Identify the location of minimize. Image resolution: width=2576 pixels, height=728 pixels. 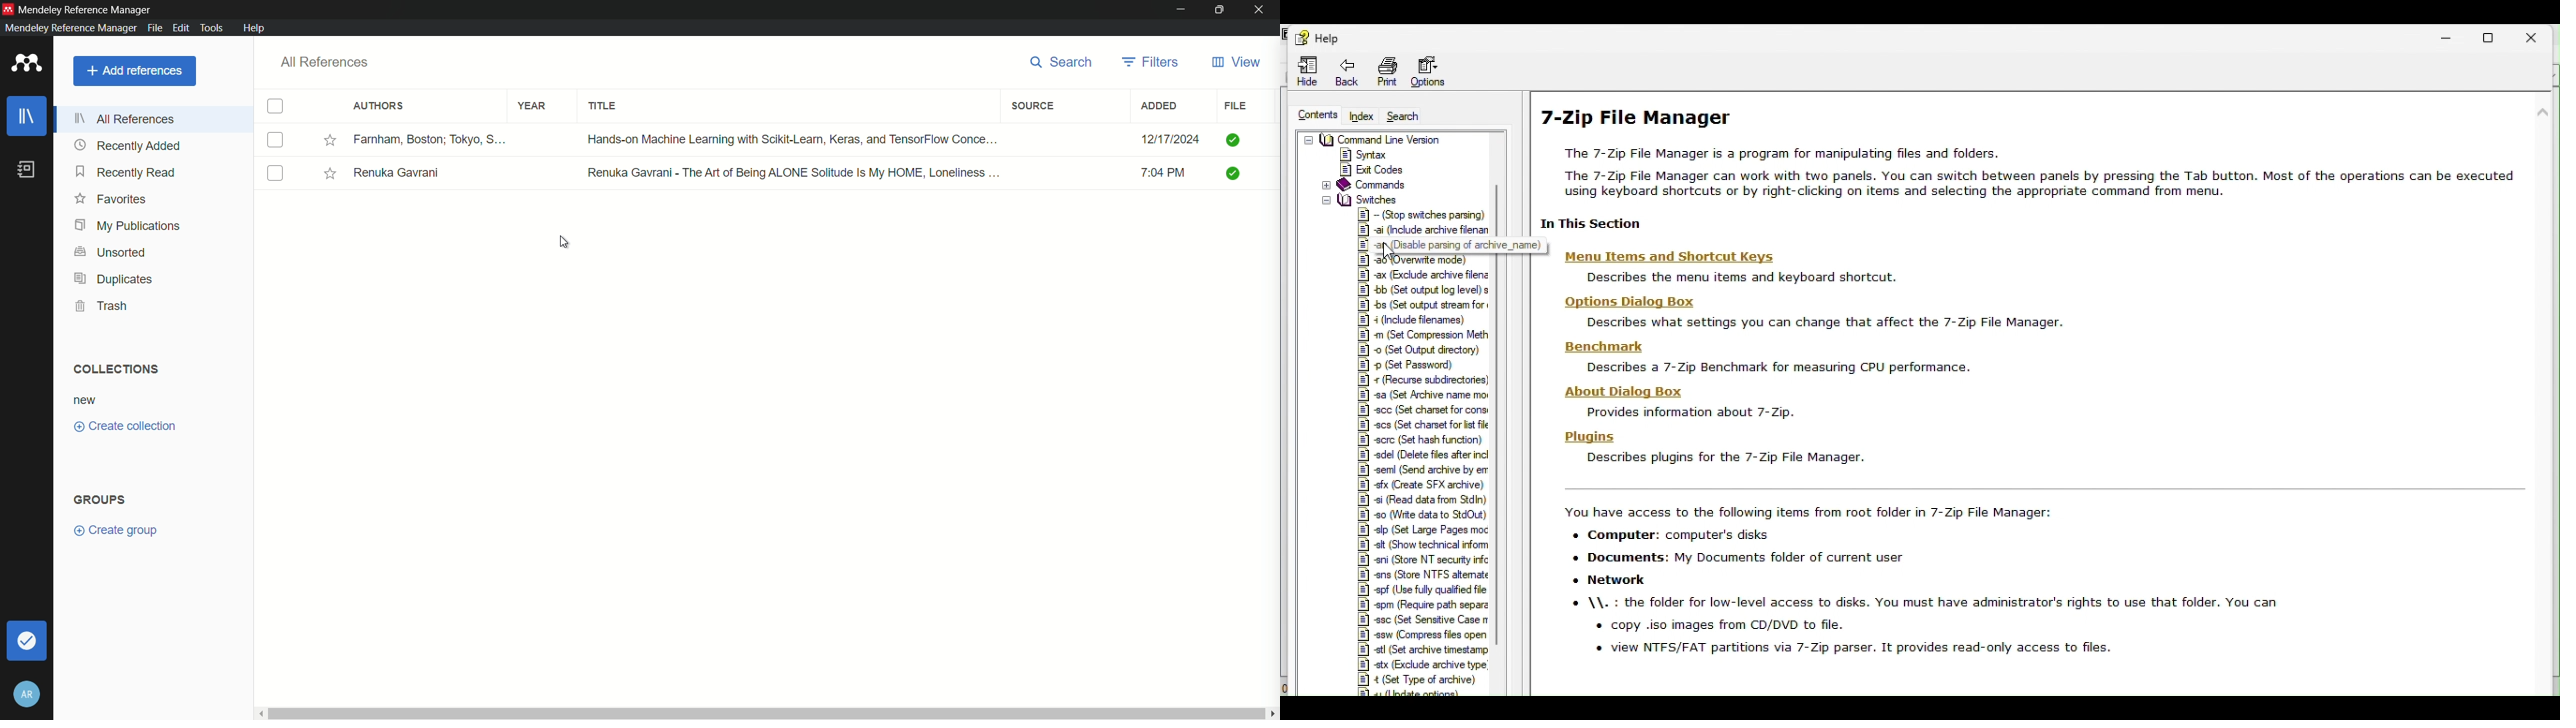
(1179, 10).